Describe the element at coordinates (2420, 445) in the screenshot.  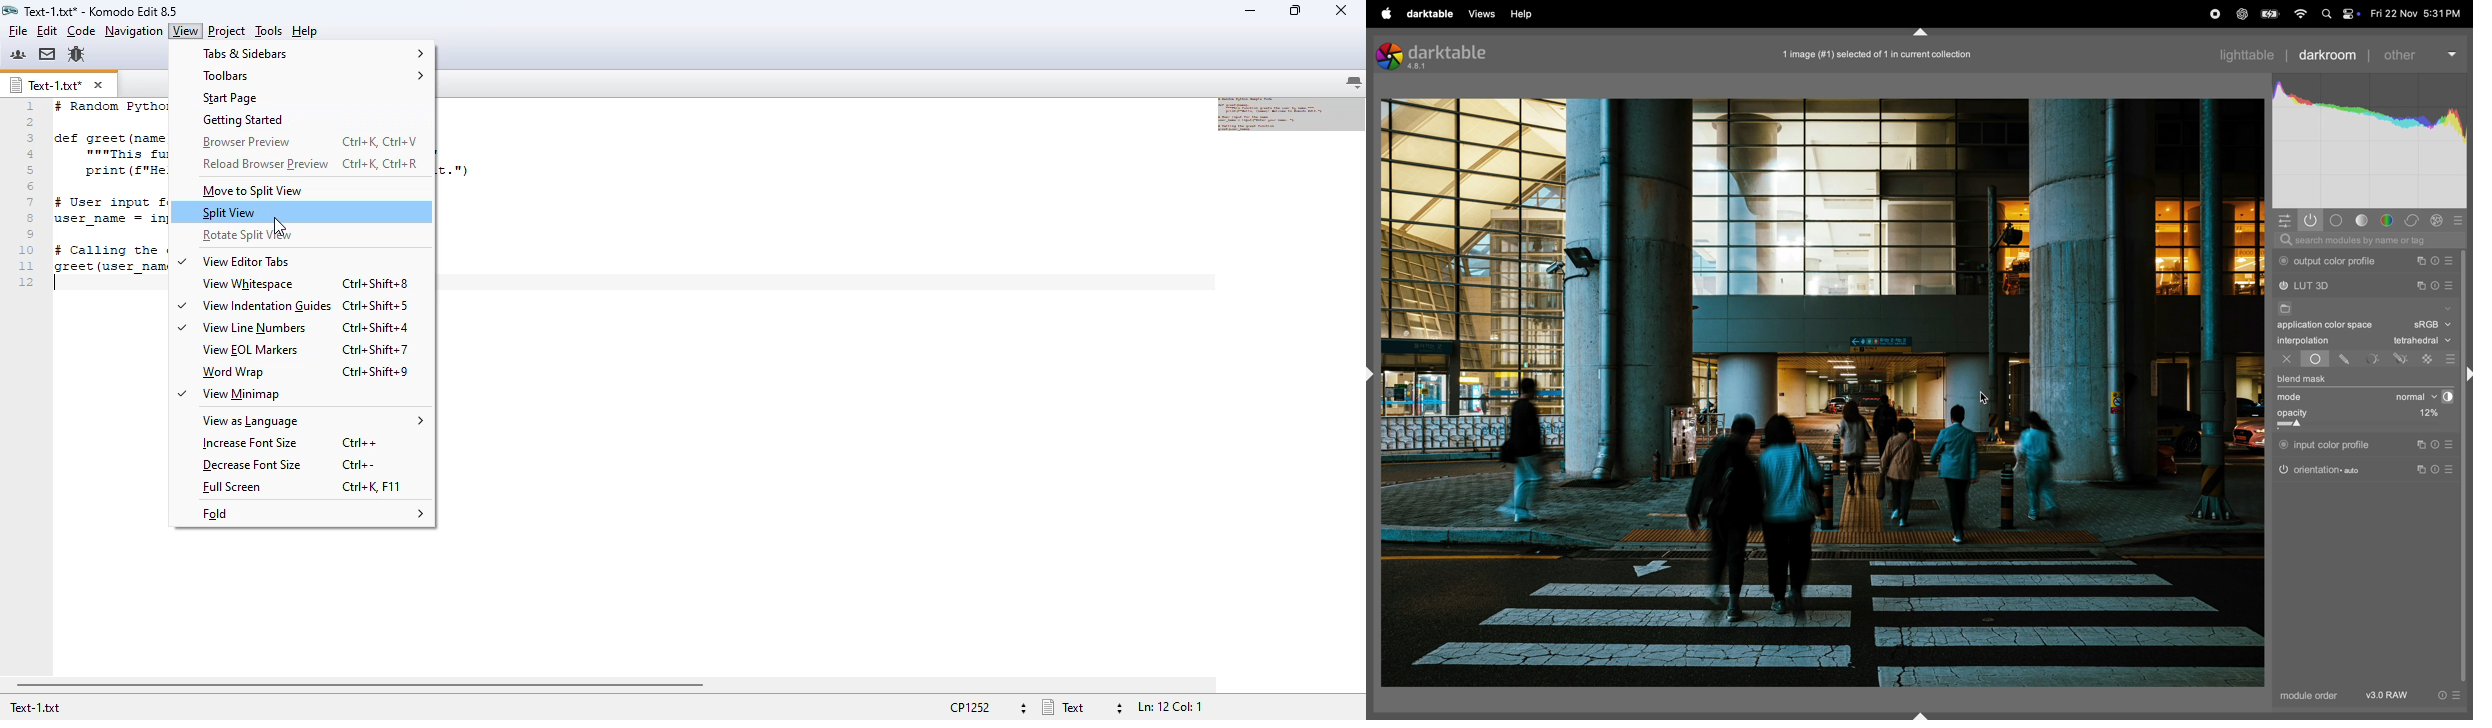
I see `instance` at that location.